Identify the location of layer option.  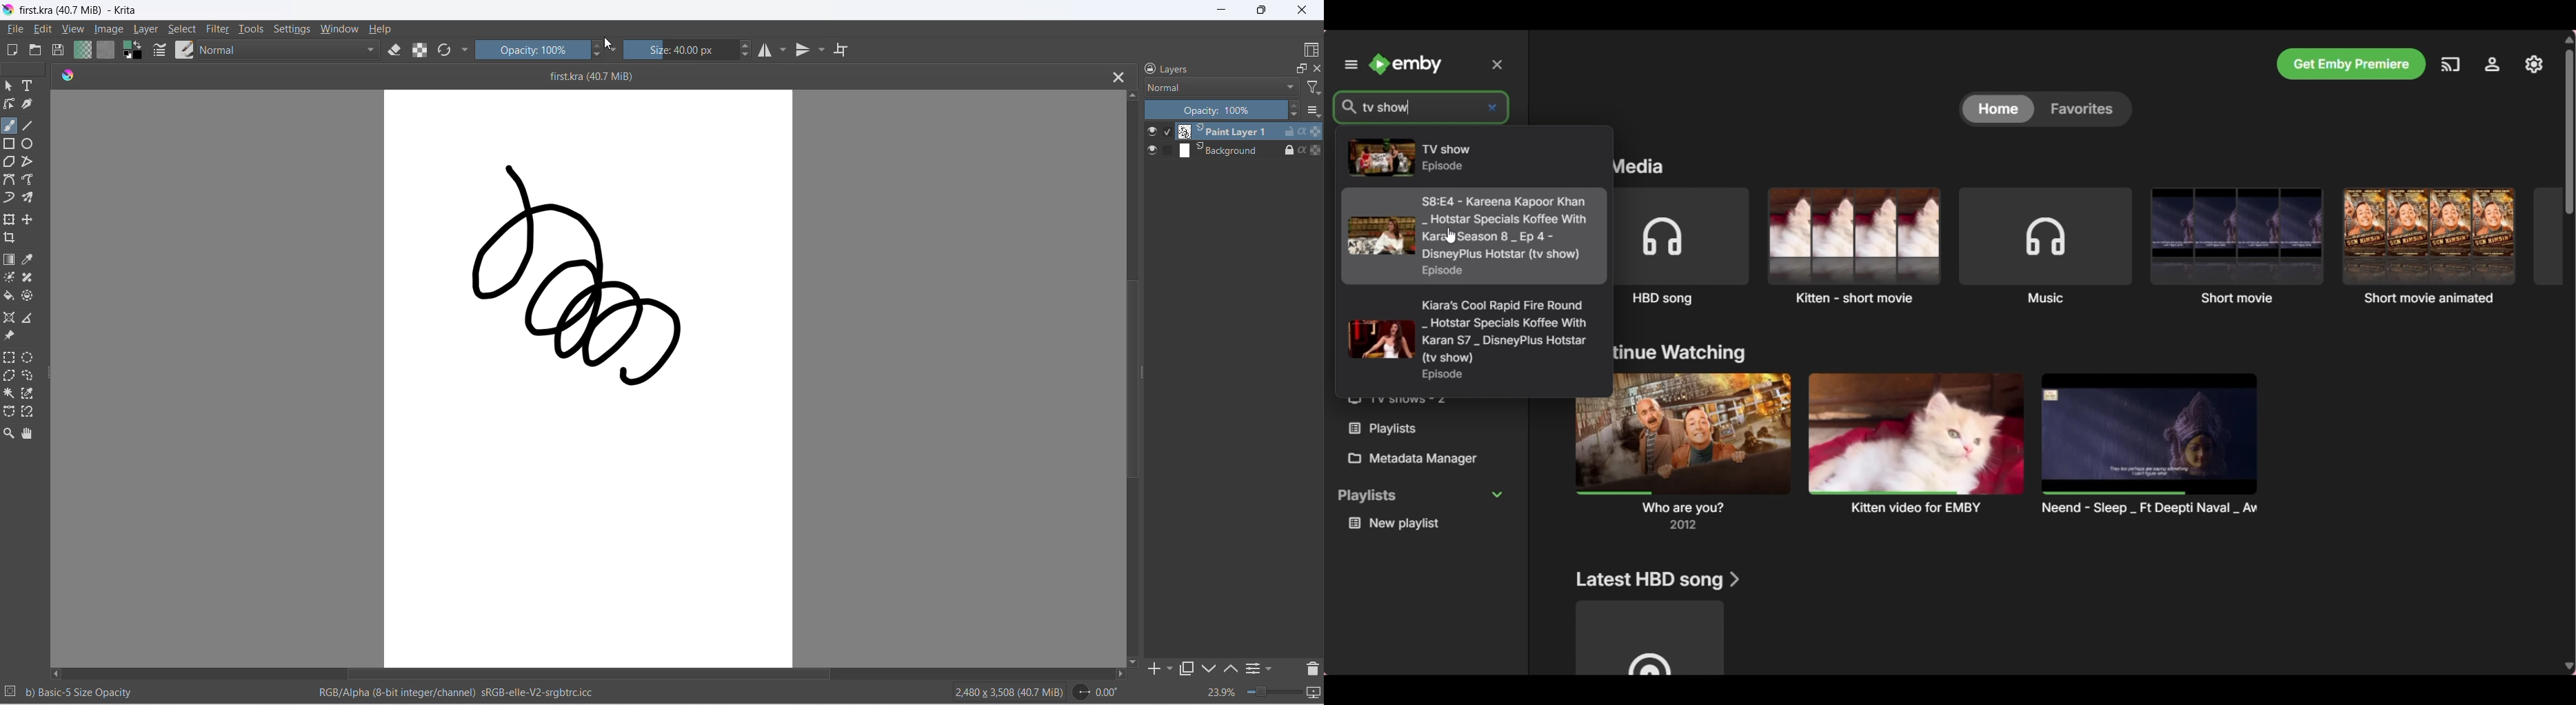
(1271, 668).